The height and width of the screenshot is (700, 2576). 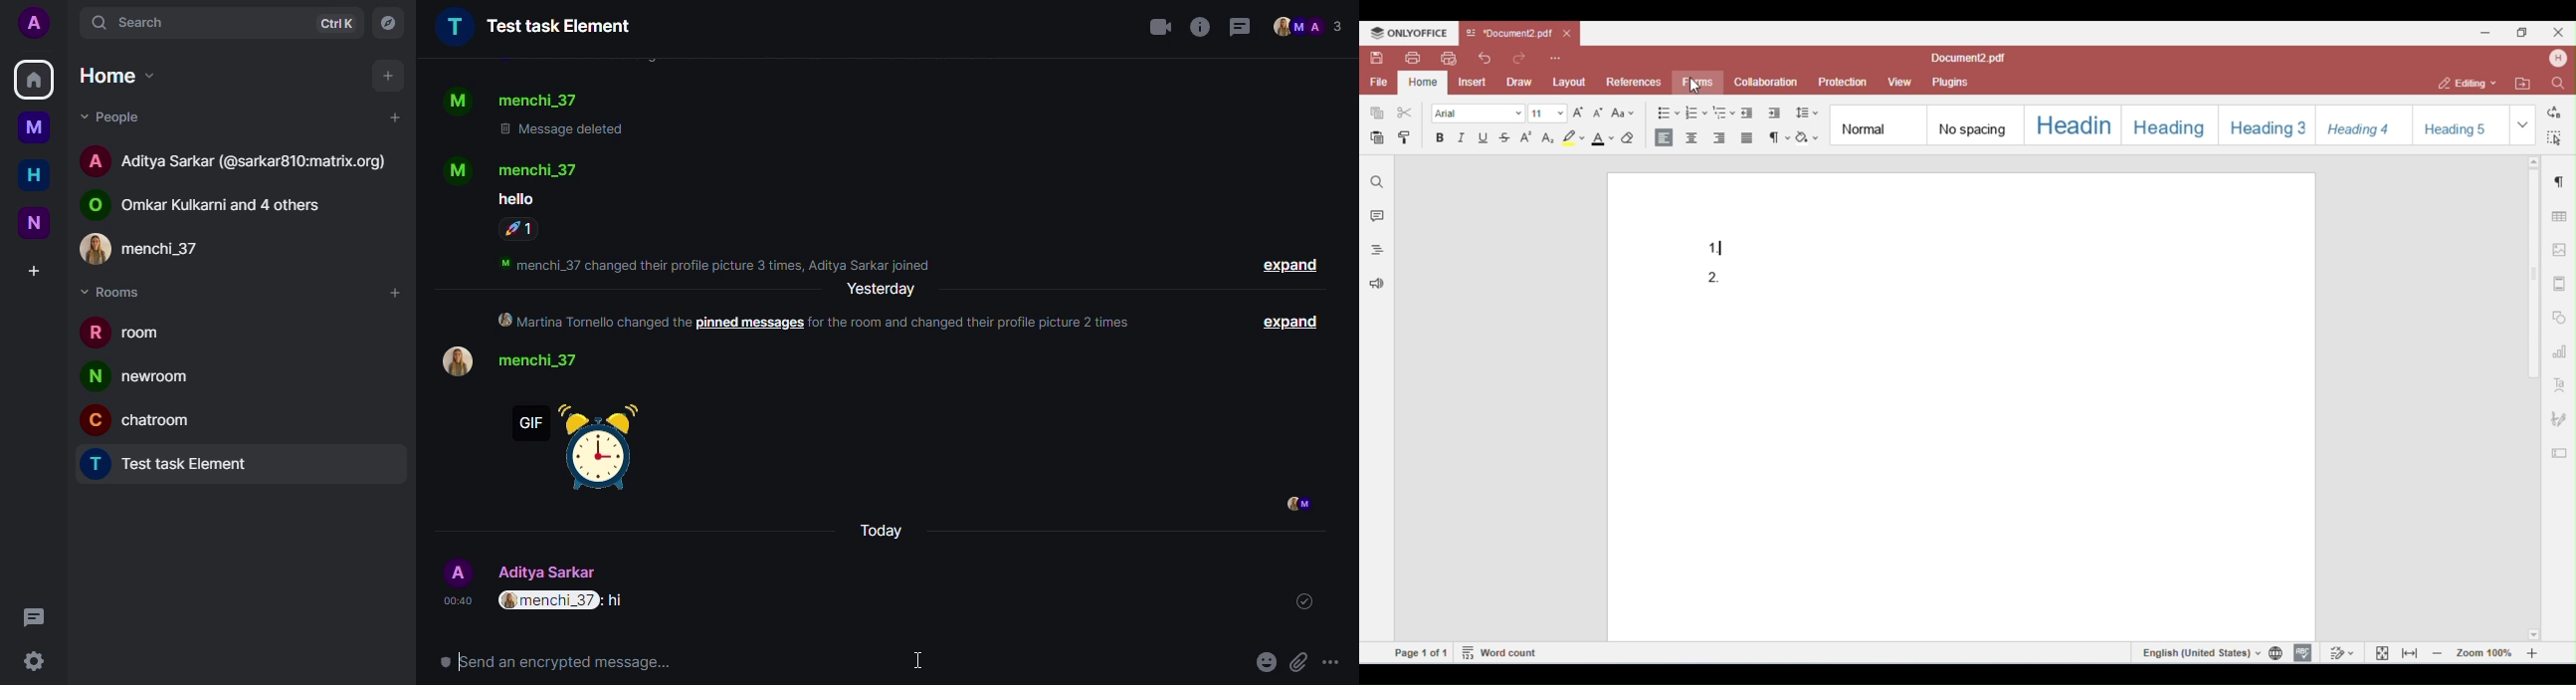 I want to click on Martina tornello changed, so click(x=593, y=324).